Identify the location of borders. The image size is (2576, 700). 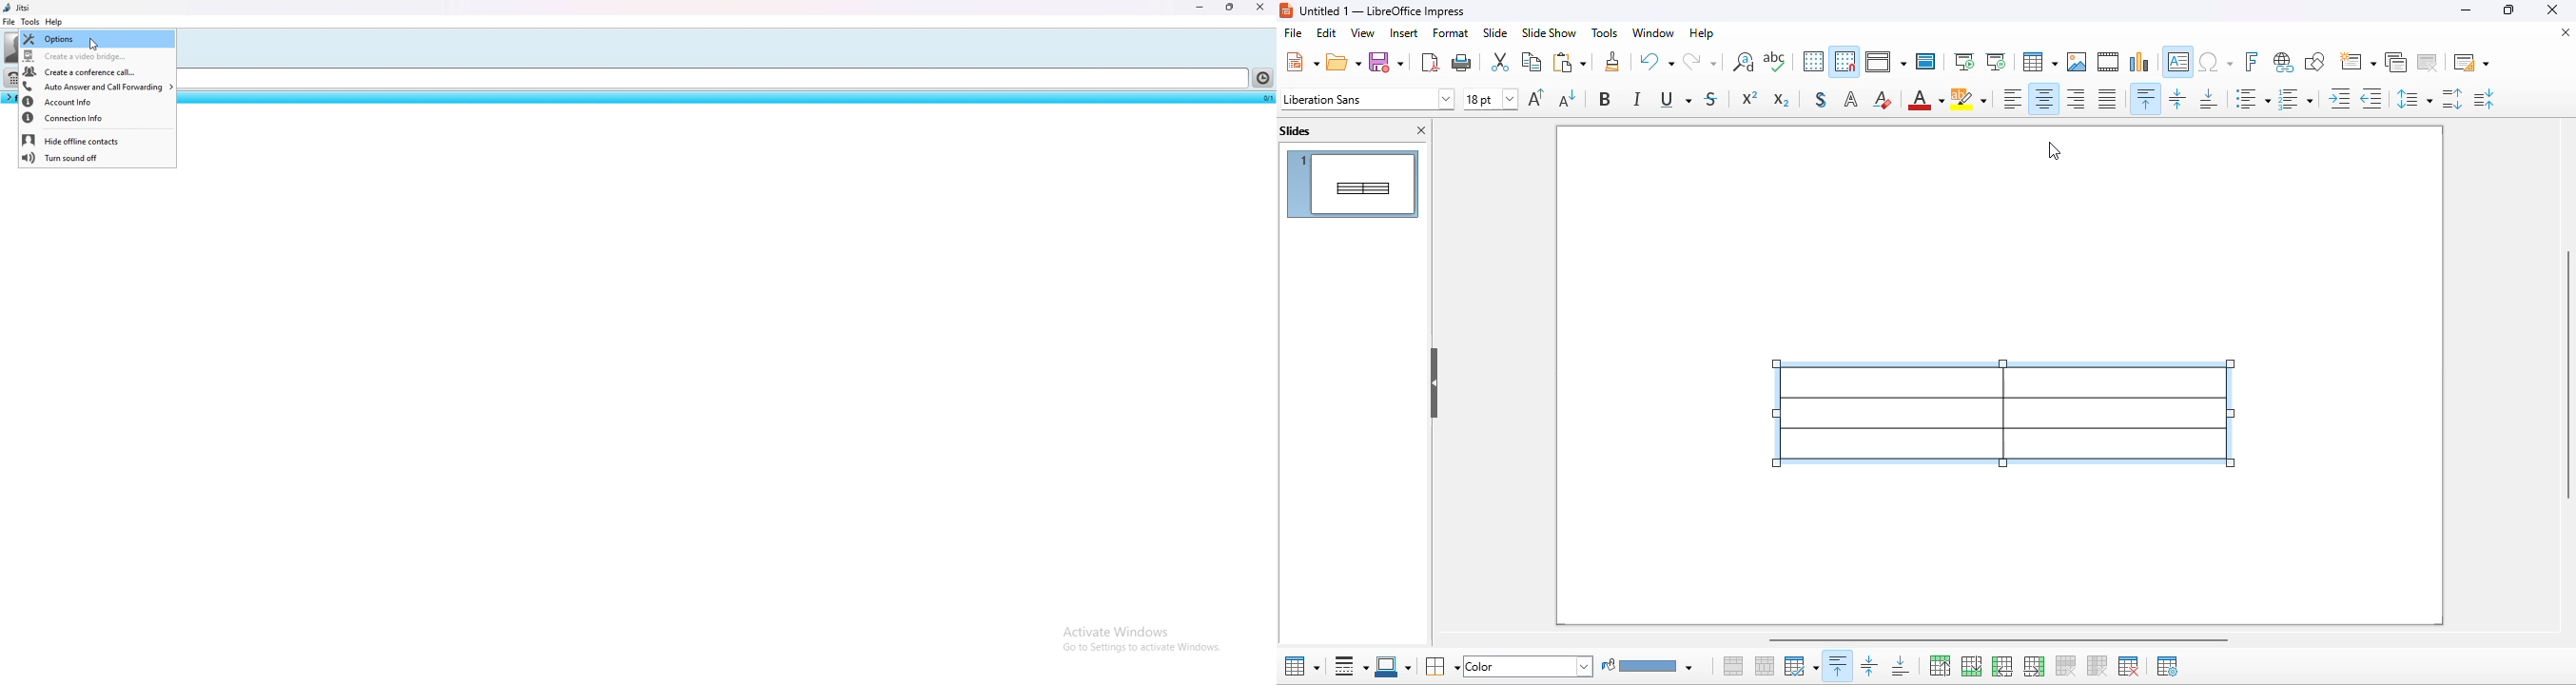
(1442, 666).